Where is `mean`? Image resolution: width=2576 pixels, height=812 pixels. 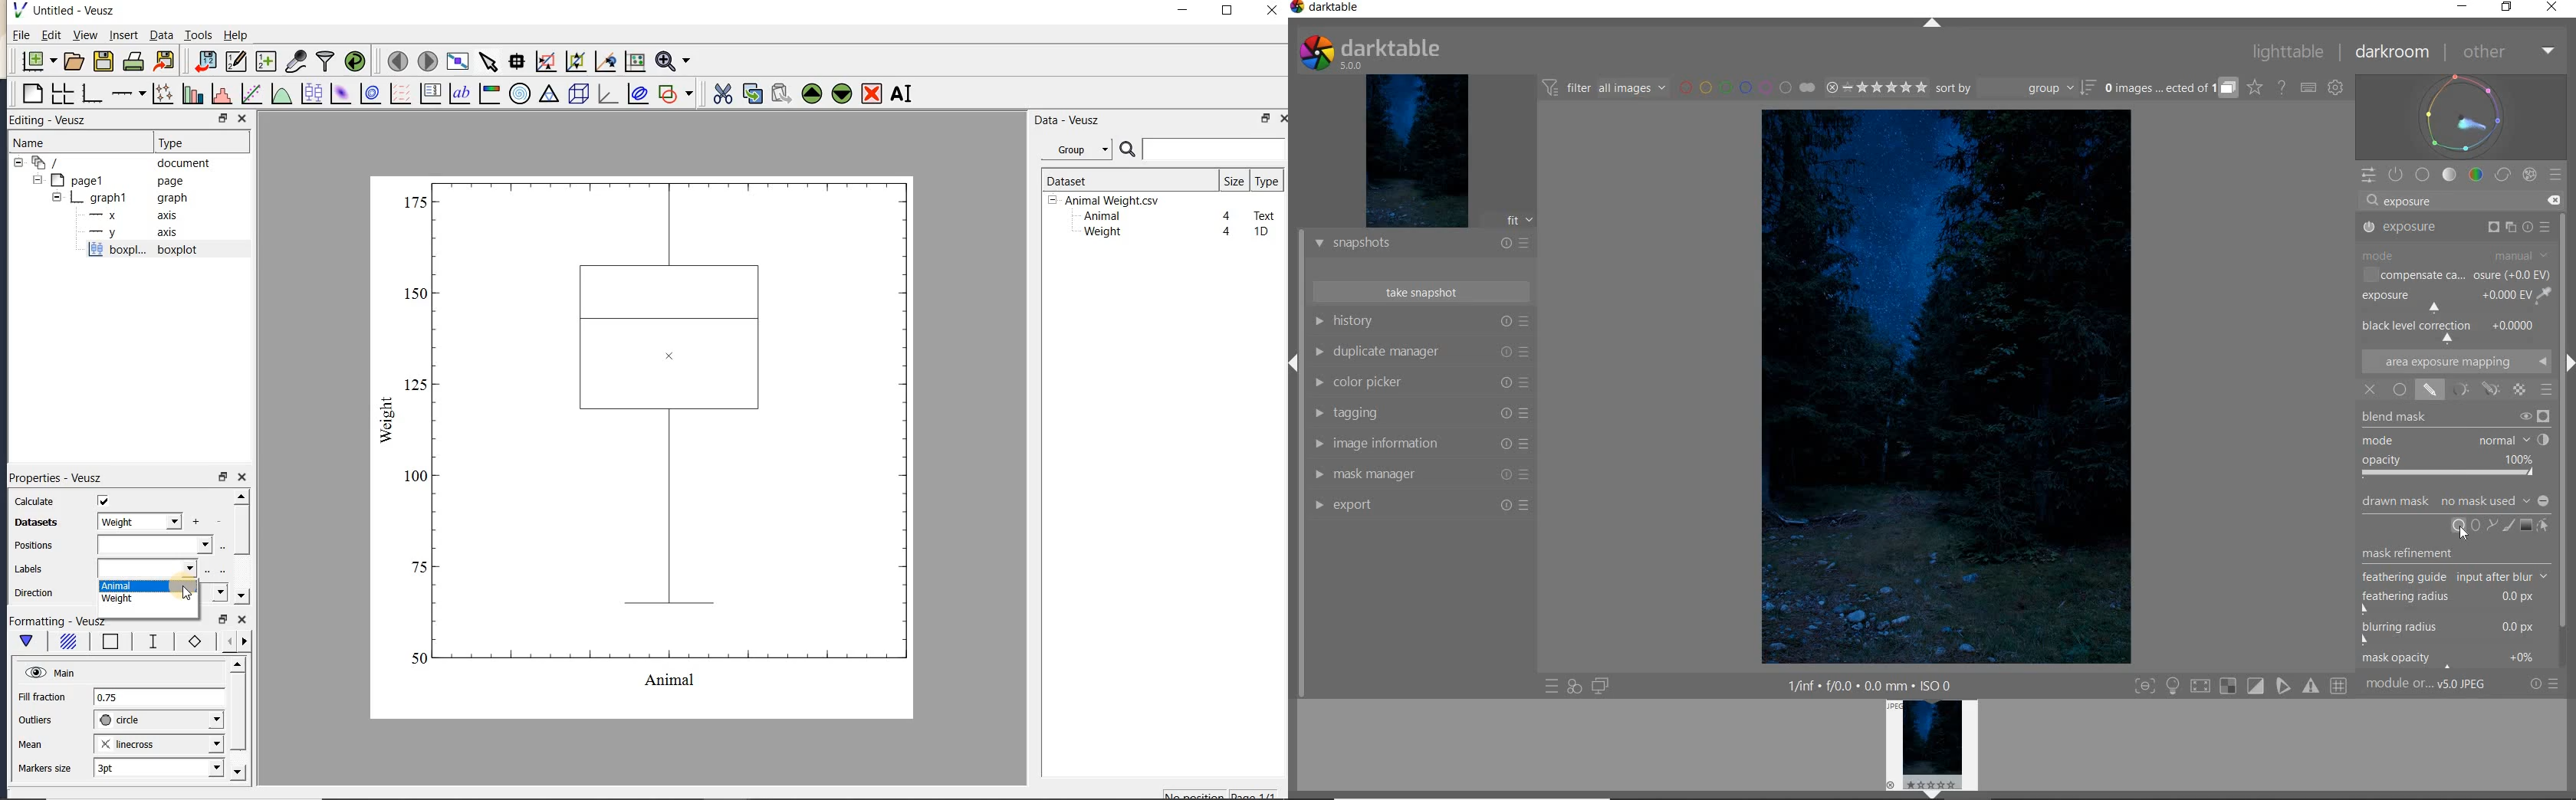 mean is located at coordinates (31, 743).